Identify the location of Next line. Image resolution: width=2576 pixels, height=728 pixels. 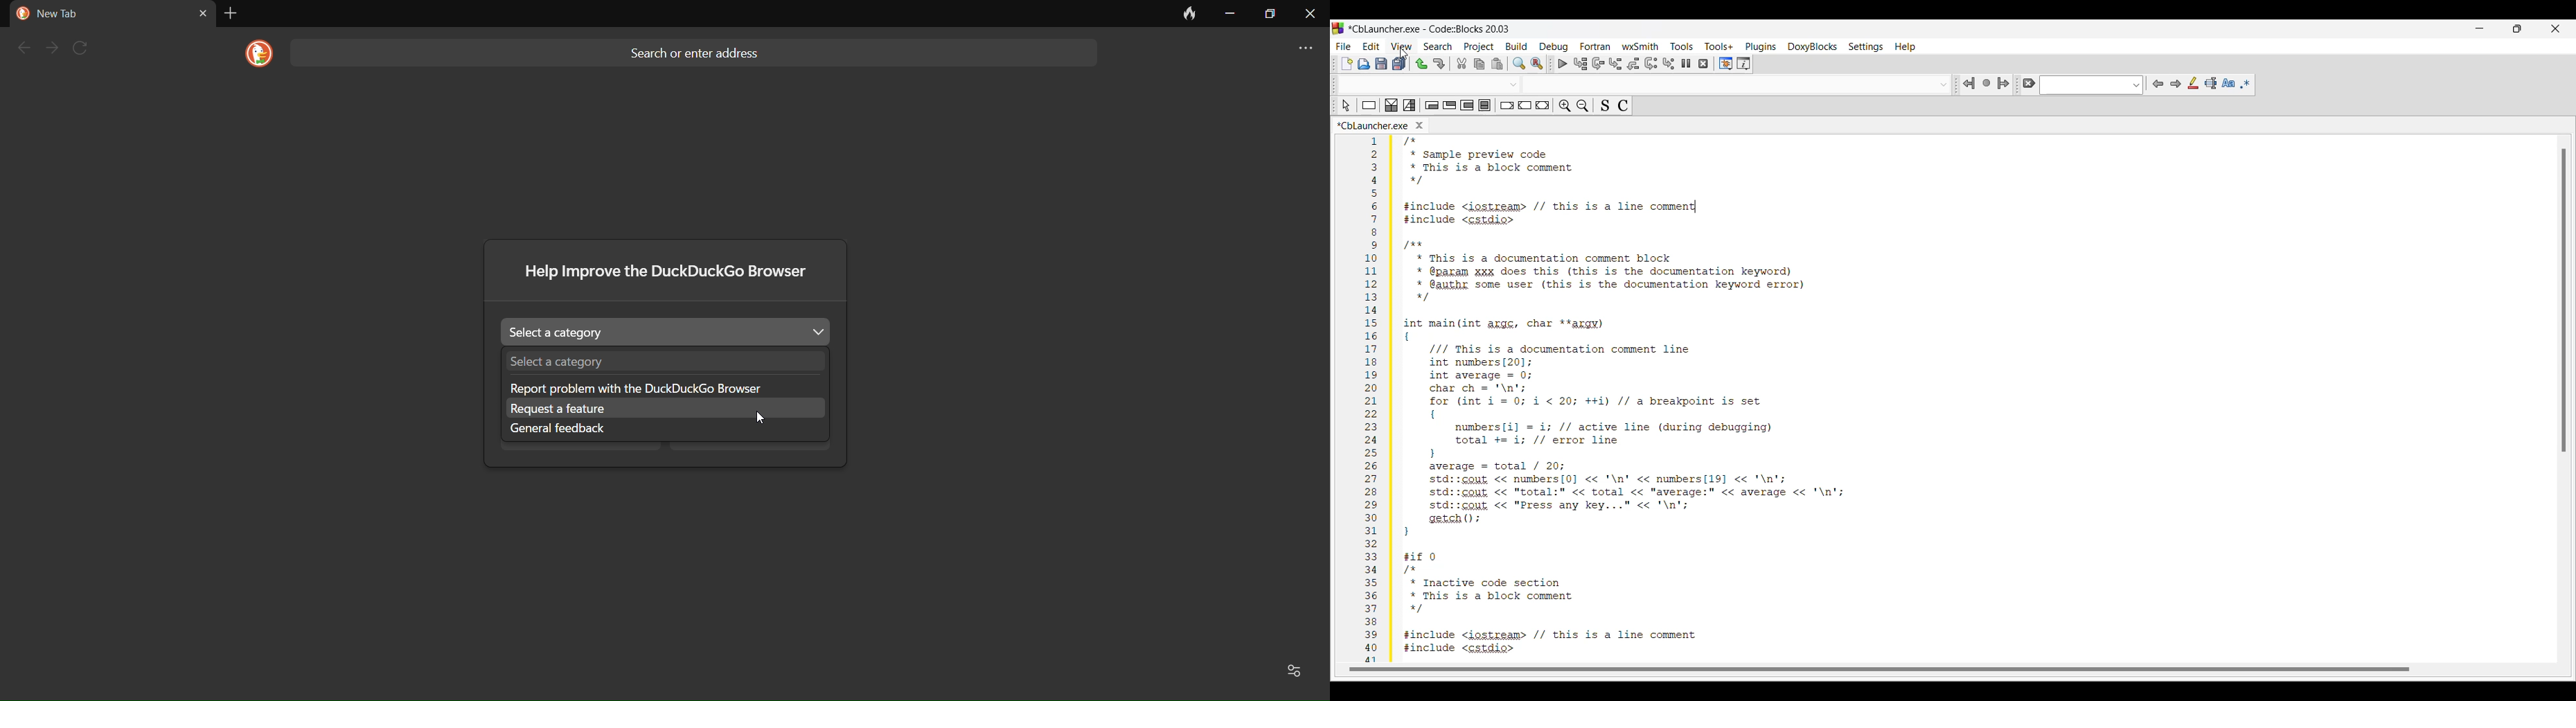
(1598, 64).